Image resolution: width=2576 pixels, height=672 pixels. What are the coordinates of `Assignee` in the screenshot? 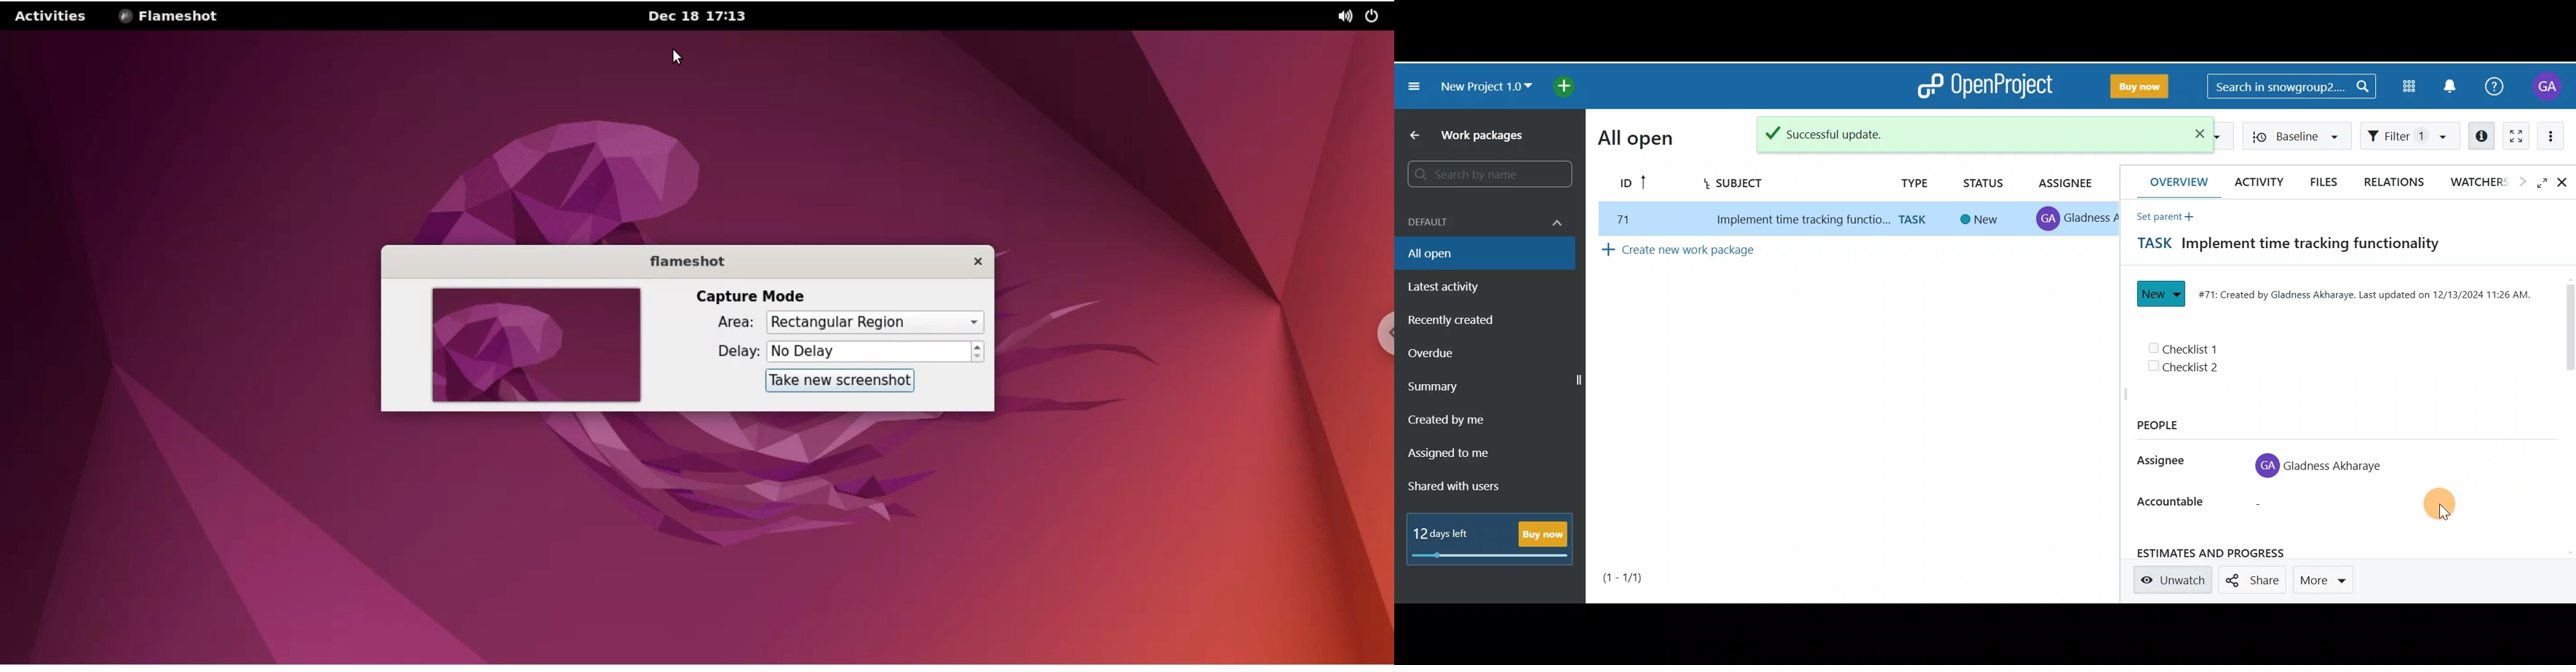 It's located at (2069, 183).